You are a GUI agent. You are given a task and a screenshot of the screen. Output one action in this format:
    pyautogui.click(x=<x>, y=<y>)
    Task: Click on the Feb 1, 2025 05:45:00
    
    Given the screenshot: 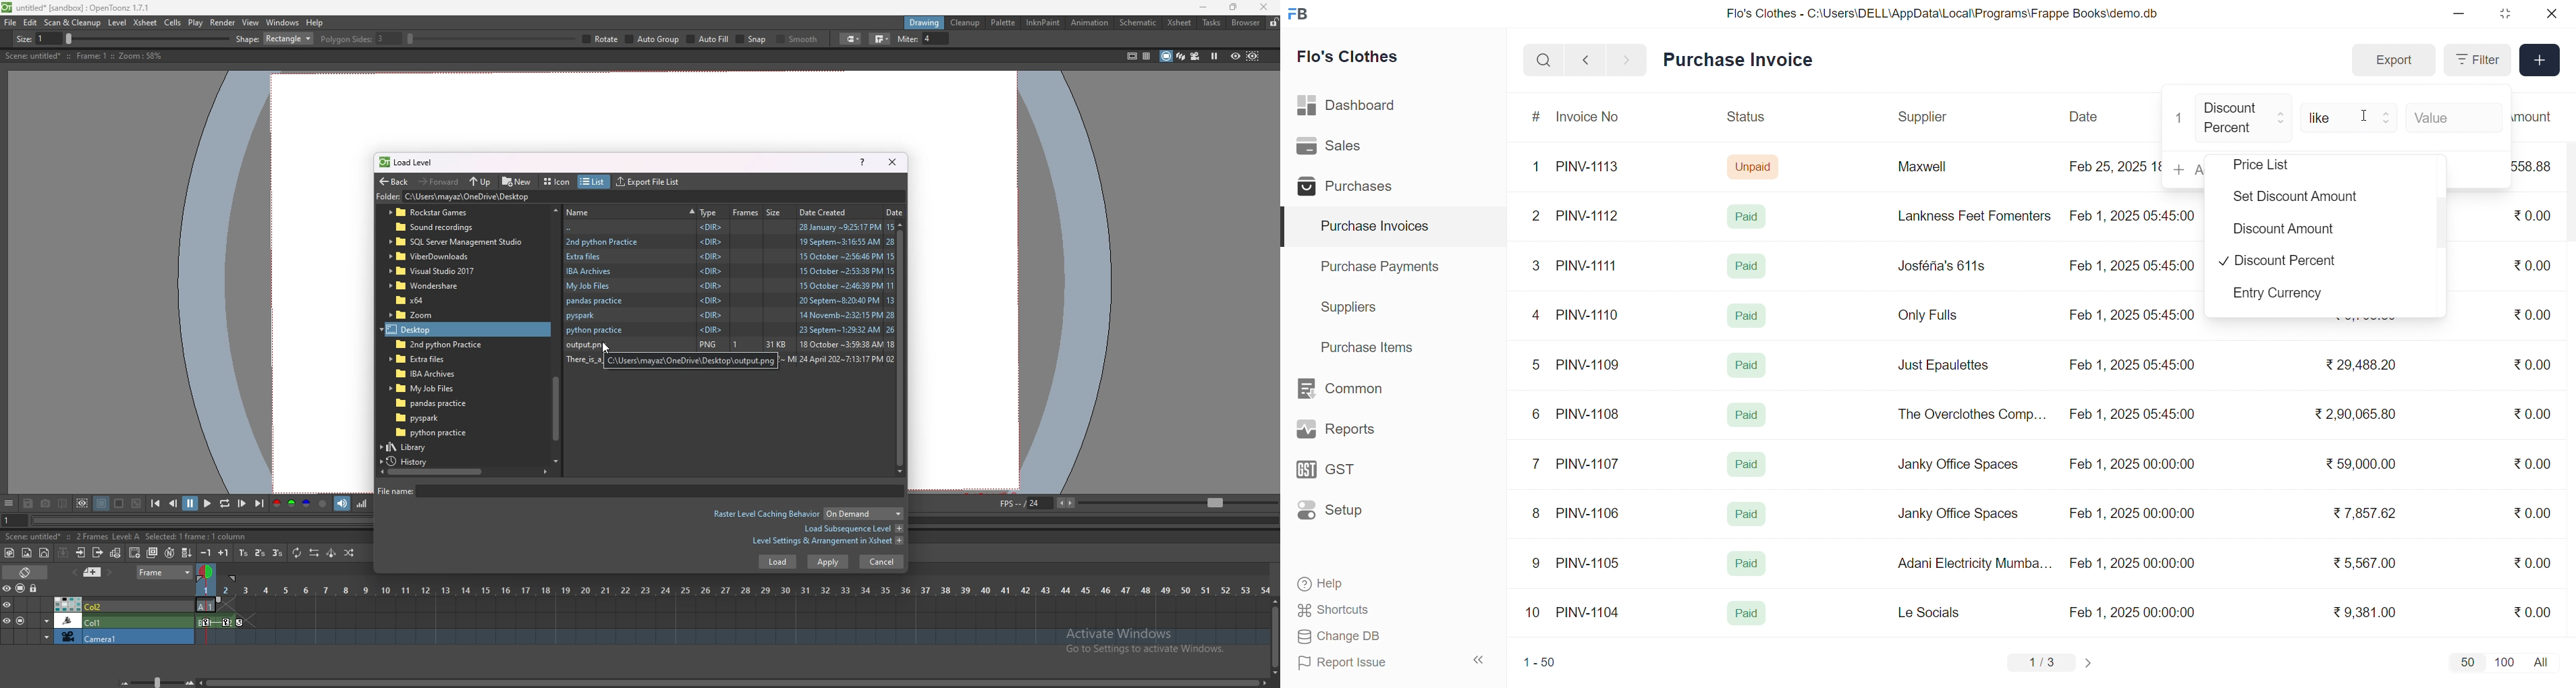 What is the action you would take?
    pyautogui.click(x=2134, y=316)
    